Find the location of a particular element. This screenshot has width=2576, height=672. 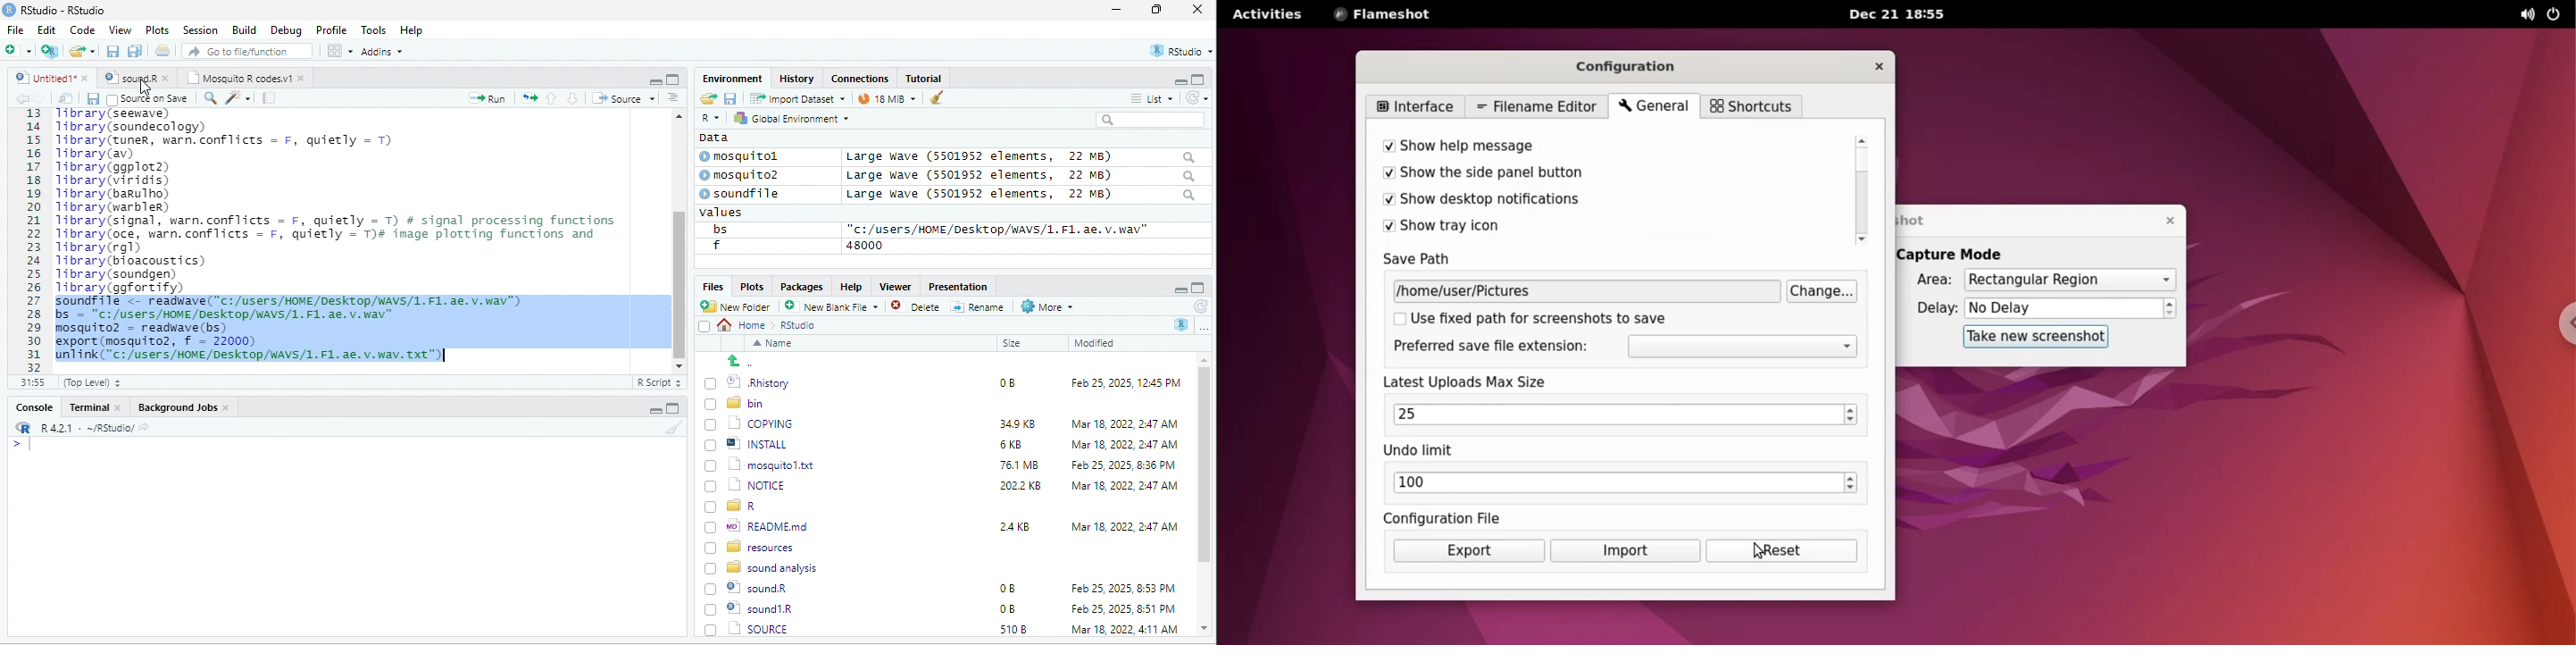

76.1 MB is located at coordinates (1019, 464).